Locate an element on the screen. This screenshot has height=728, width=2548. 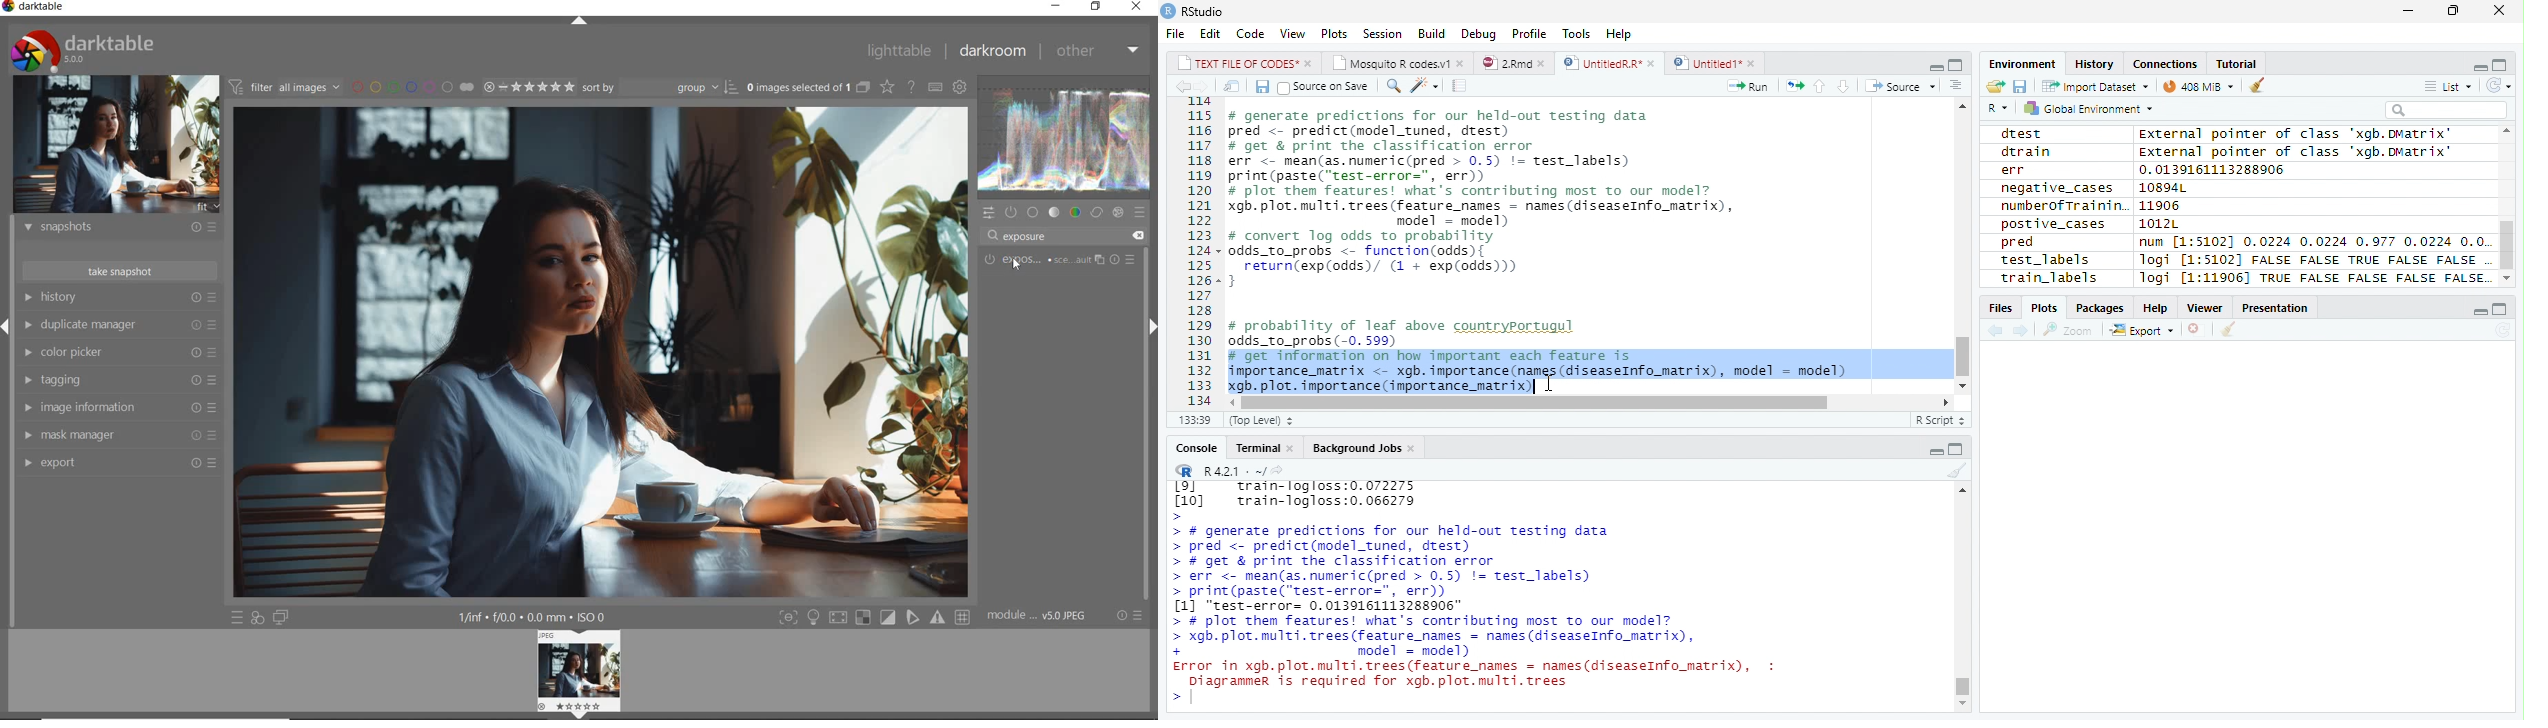
Previous is located at coordinates (1993, 329).